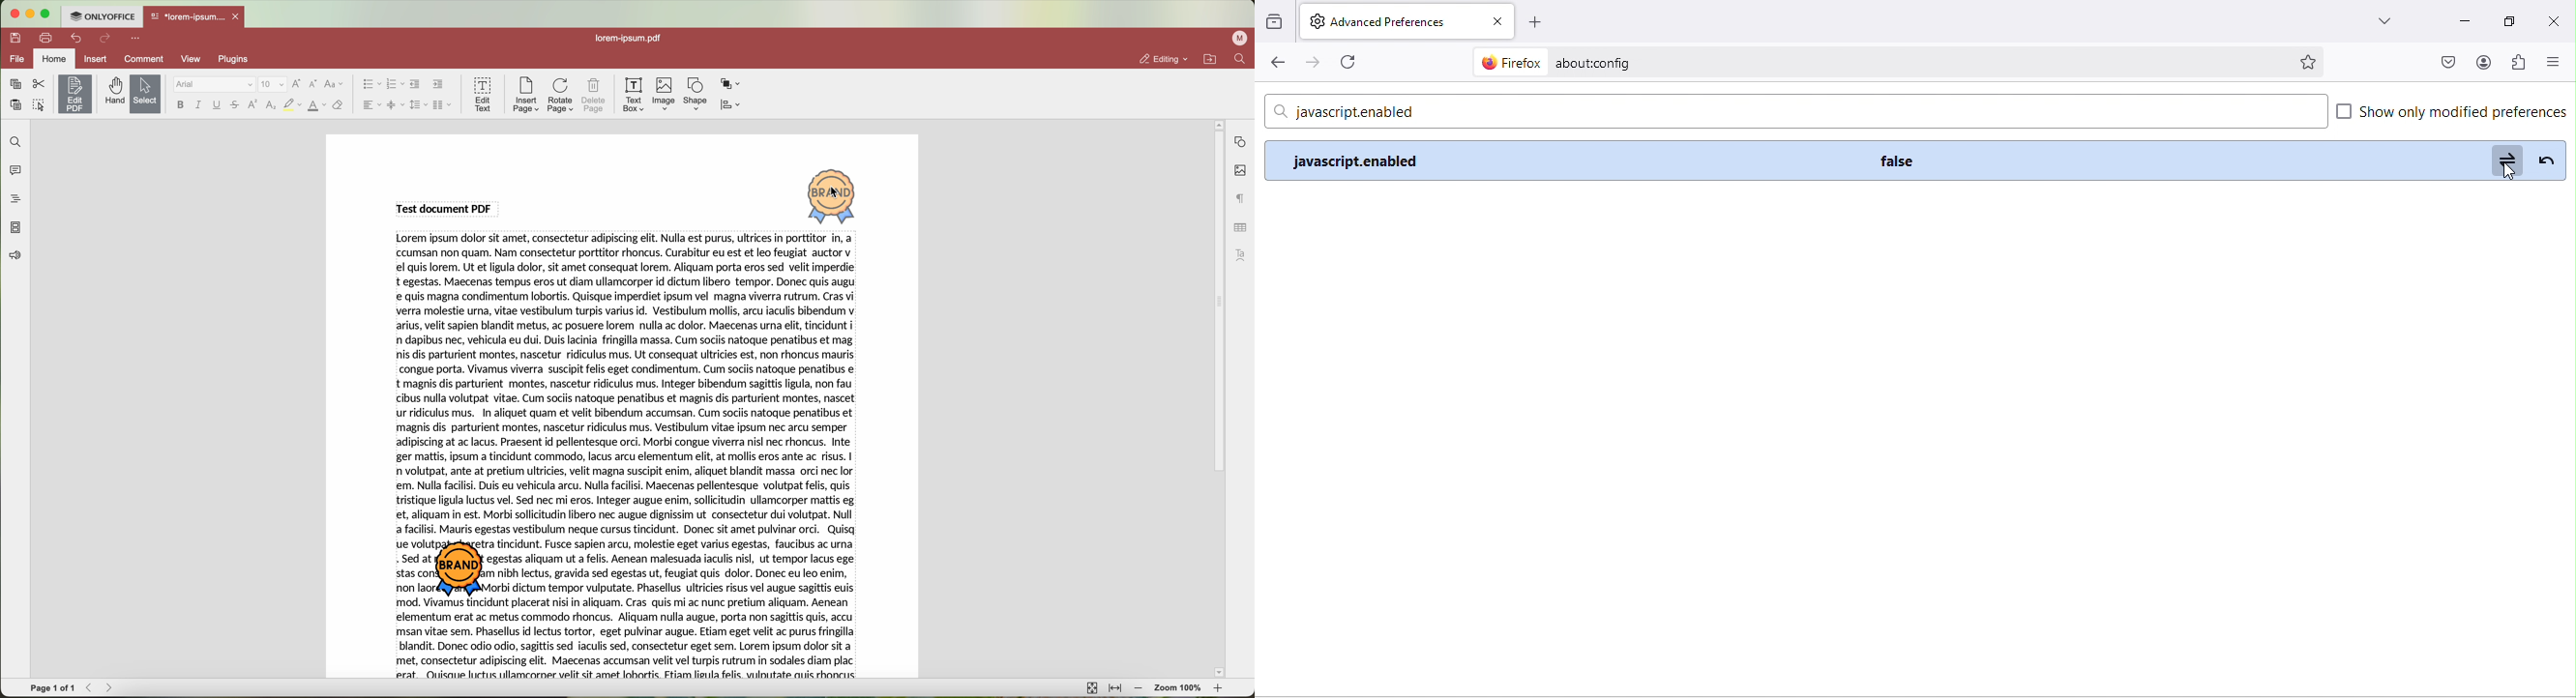  Describe the element at coordinates (254, 105) in the screenshot. I see `superscript` at that location.